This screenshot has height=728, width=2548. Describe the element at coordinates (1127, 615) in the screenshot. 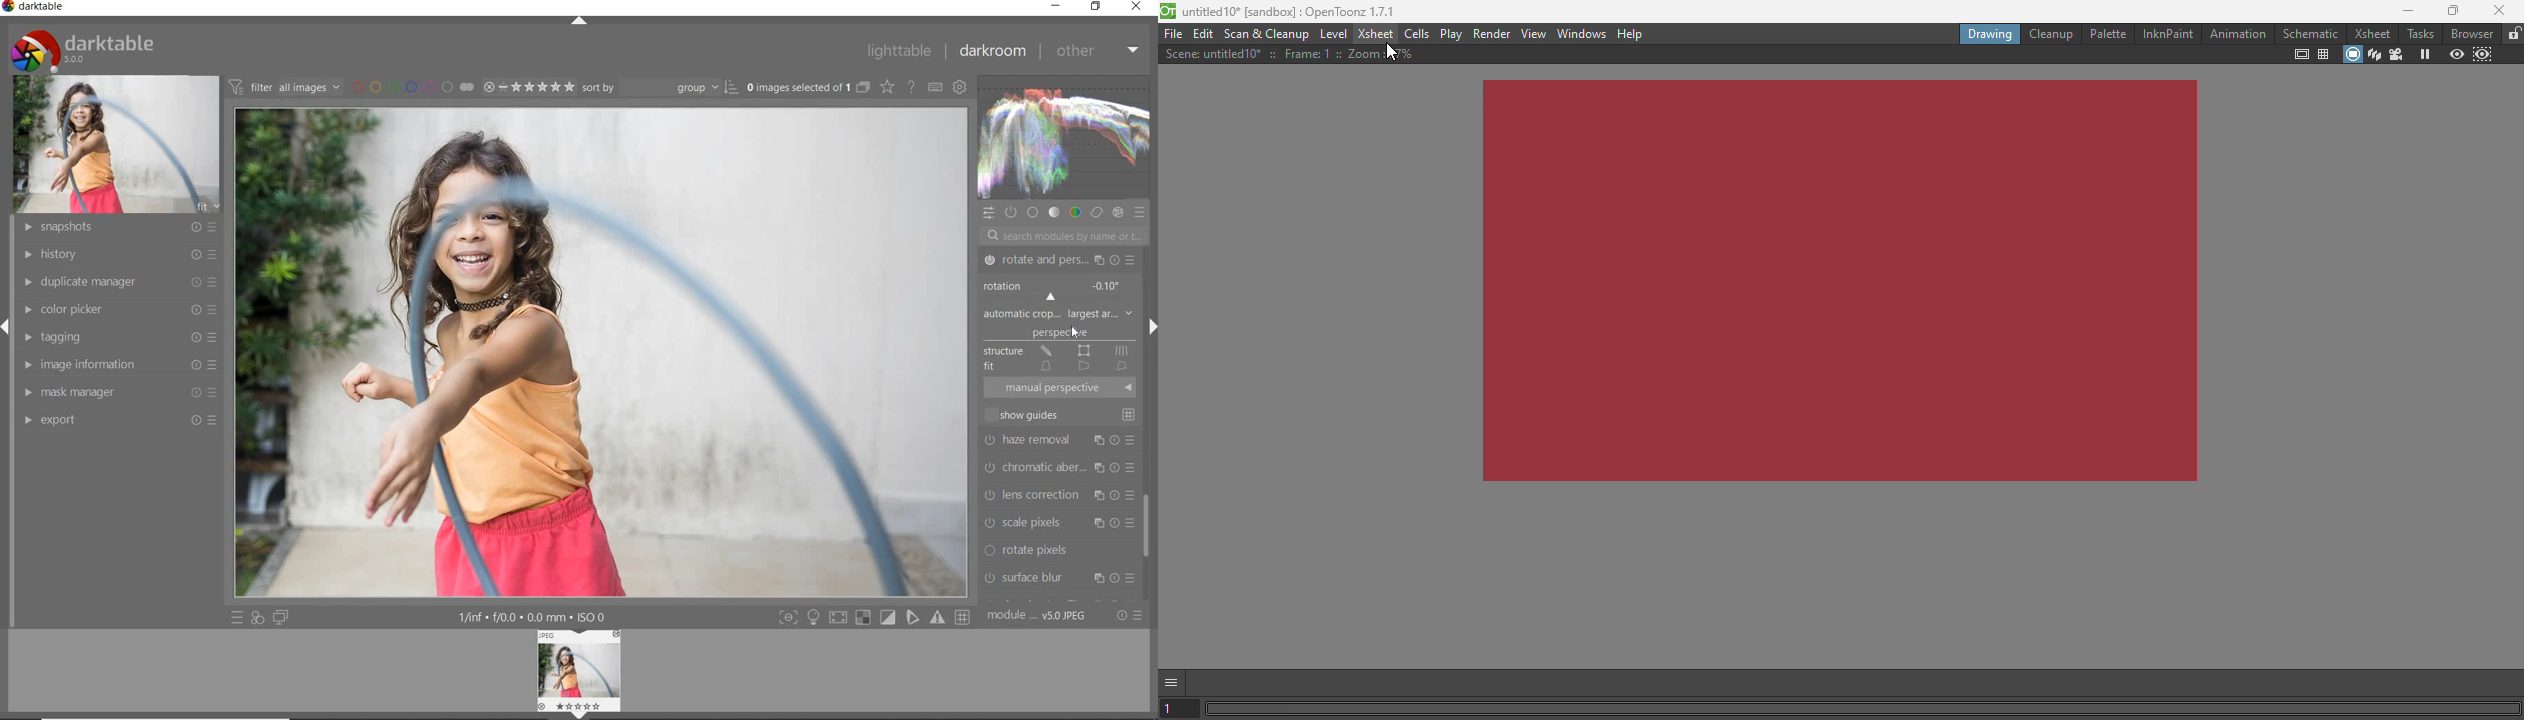

I see `reset or preset preference` at that location.